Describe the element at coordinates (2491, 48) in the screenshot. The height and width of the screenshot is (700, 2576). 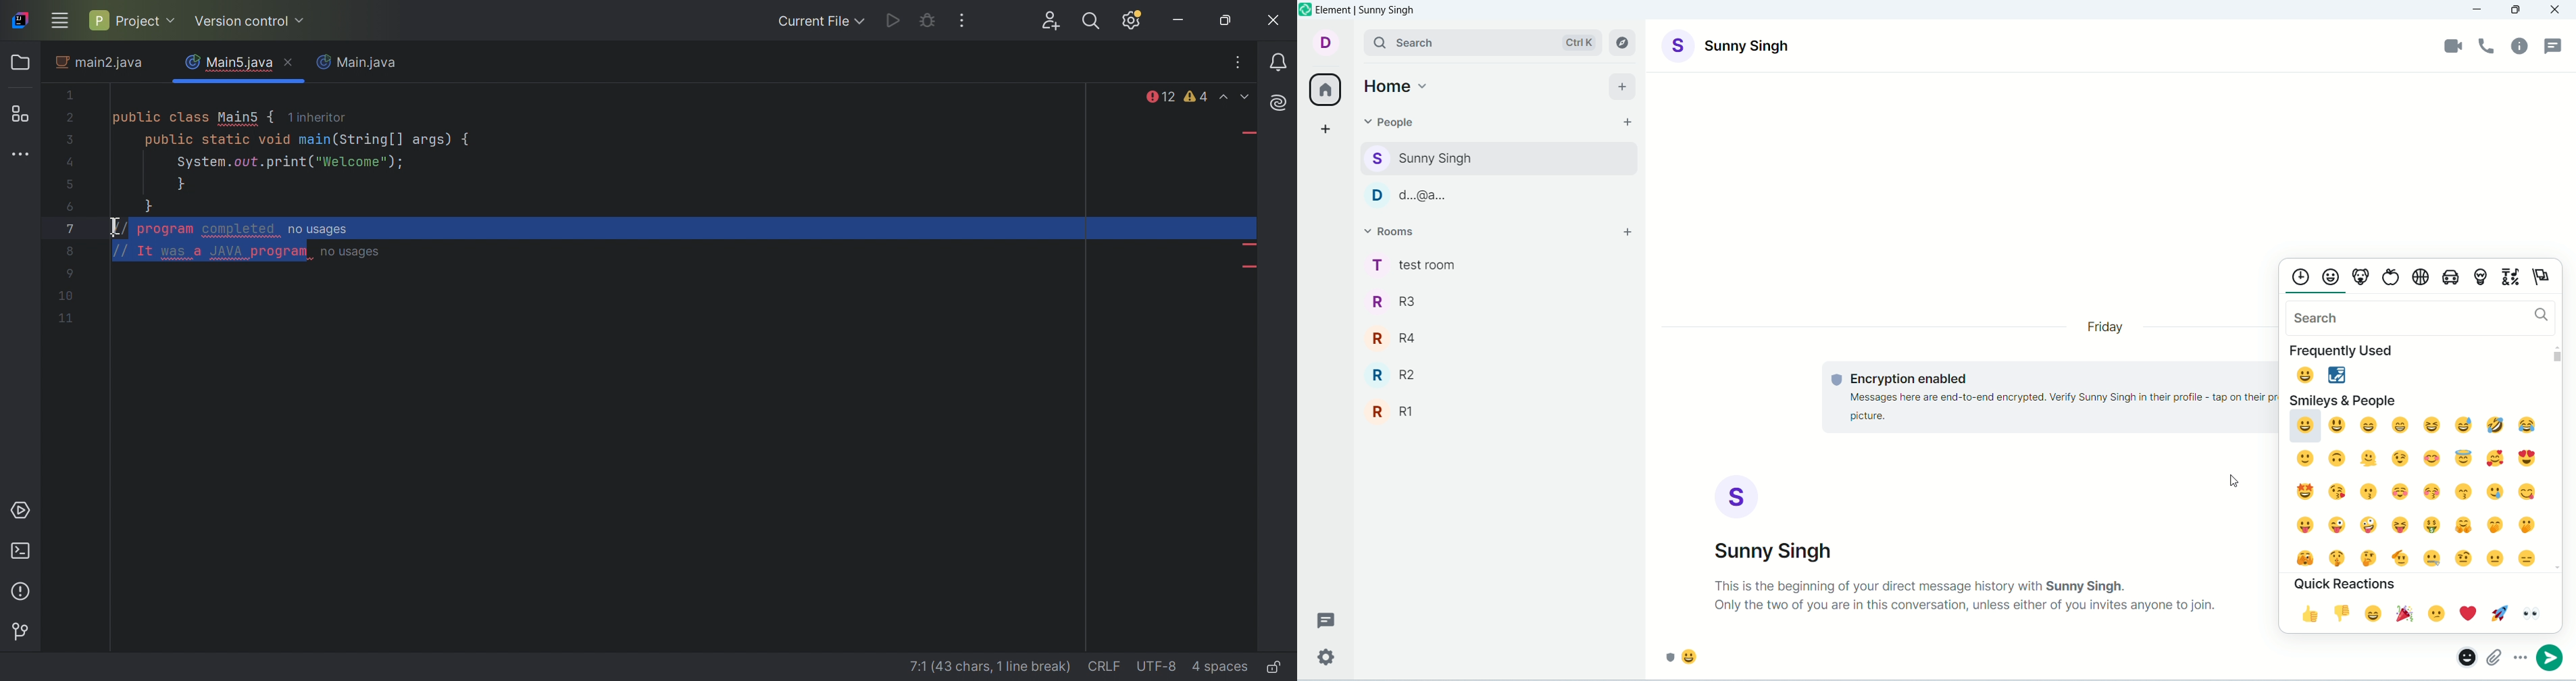
I see `voice call` at that location.